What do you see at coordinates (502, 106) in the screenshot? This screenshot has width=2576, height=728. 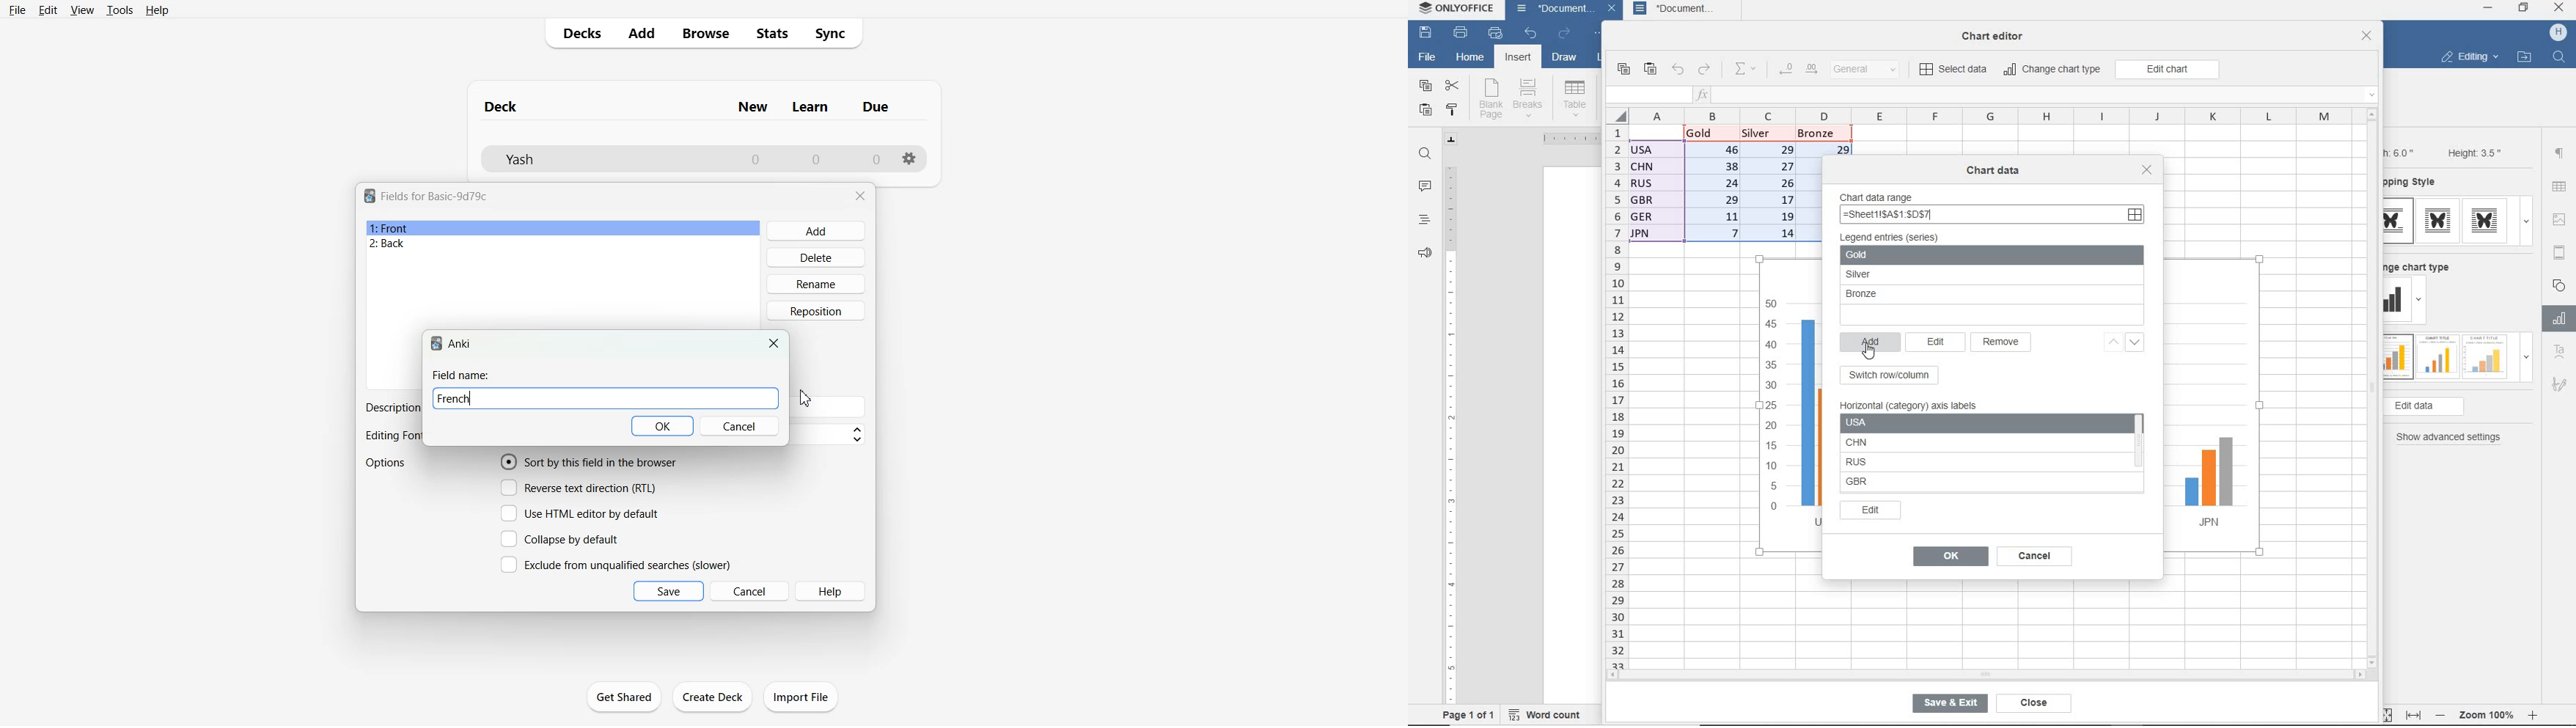 I see `Text 1` at bounding box center [502, 106].